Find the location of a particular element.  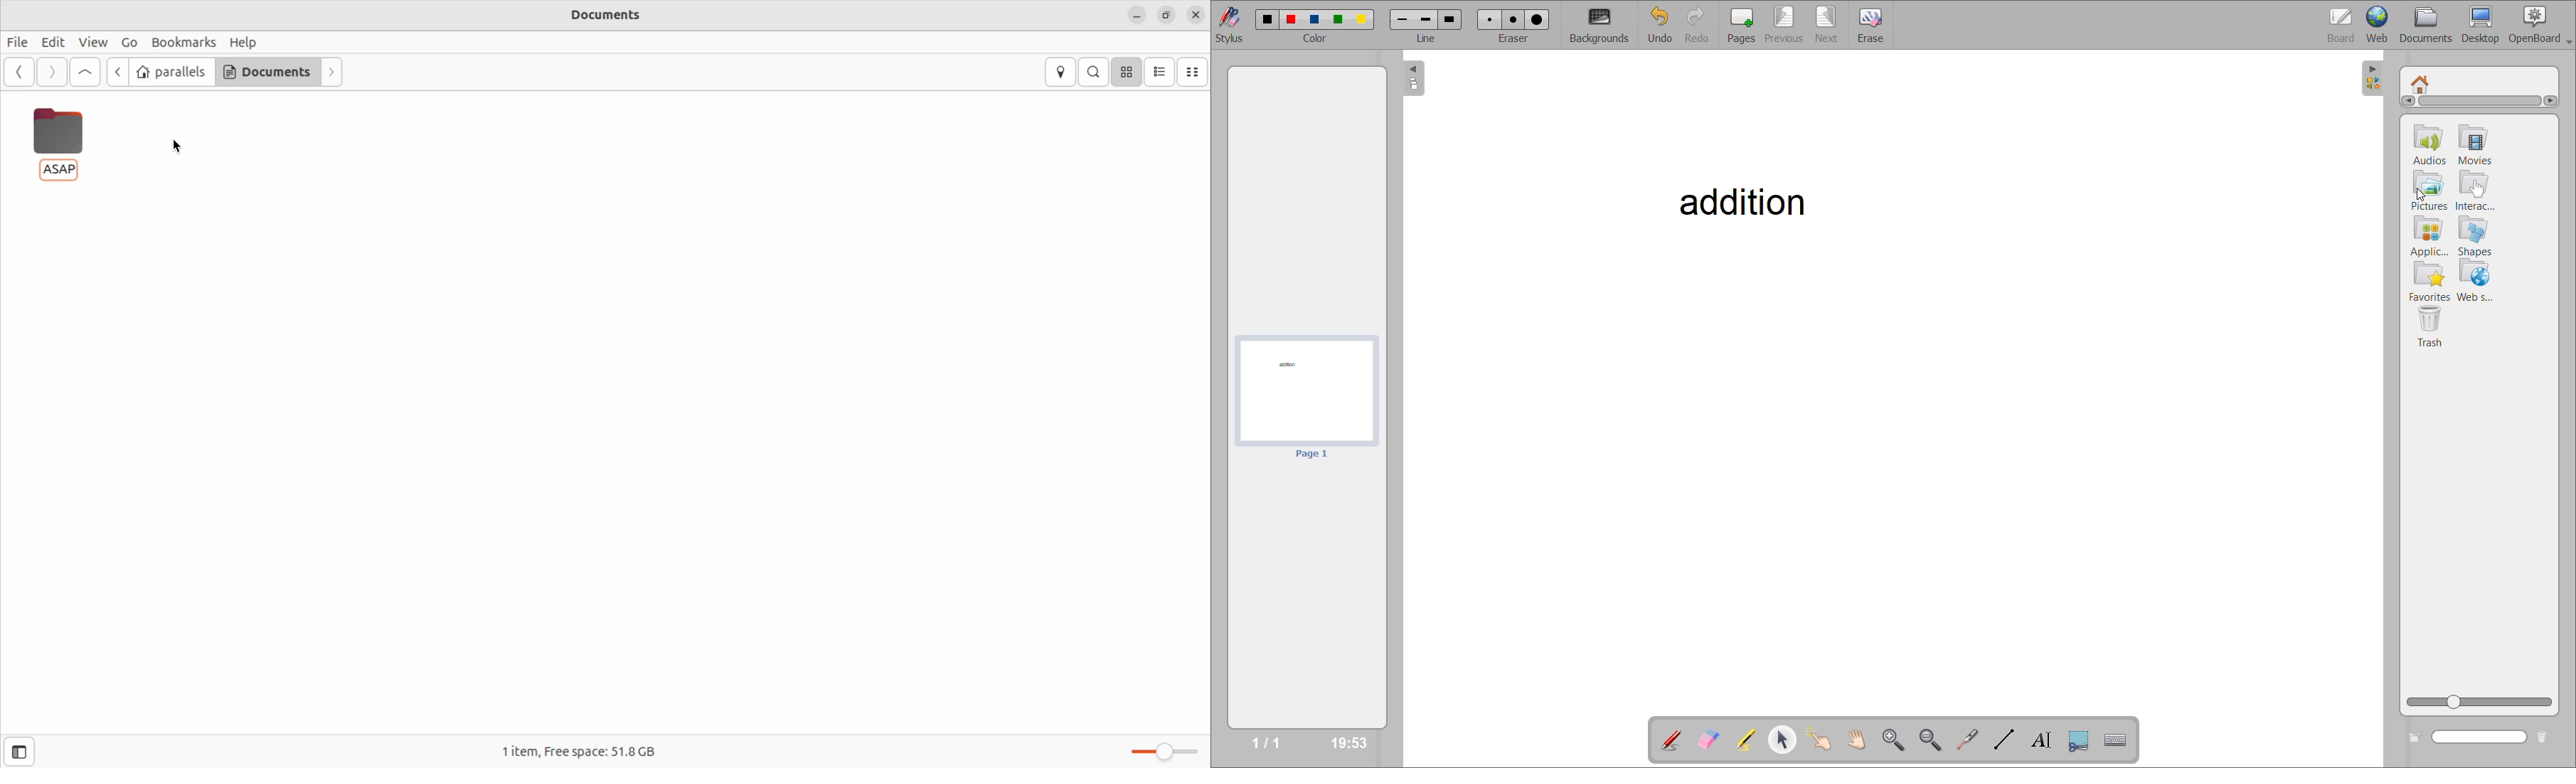

zoom out is located at coordinates (1930, 737).